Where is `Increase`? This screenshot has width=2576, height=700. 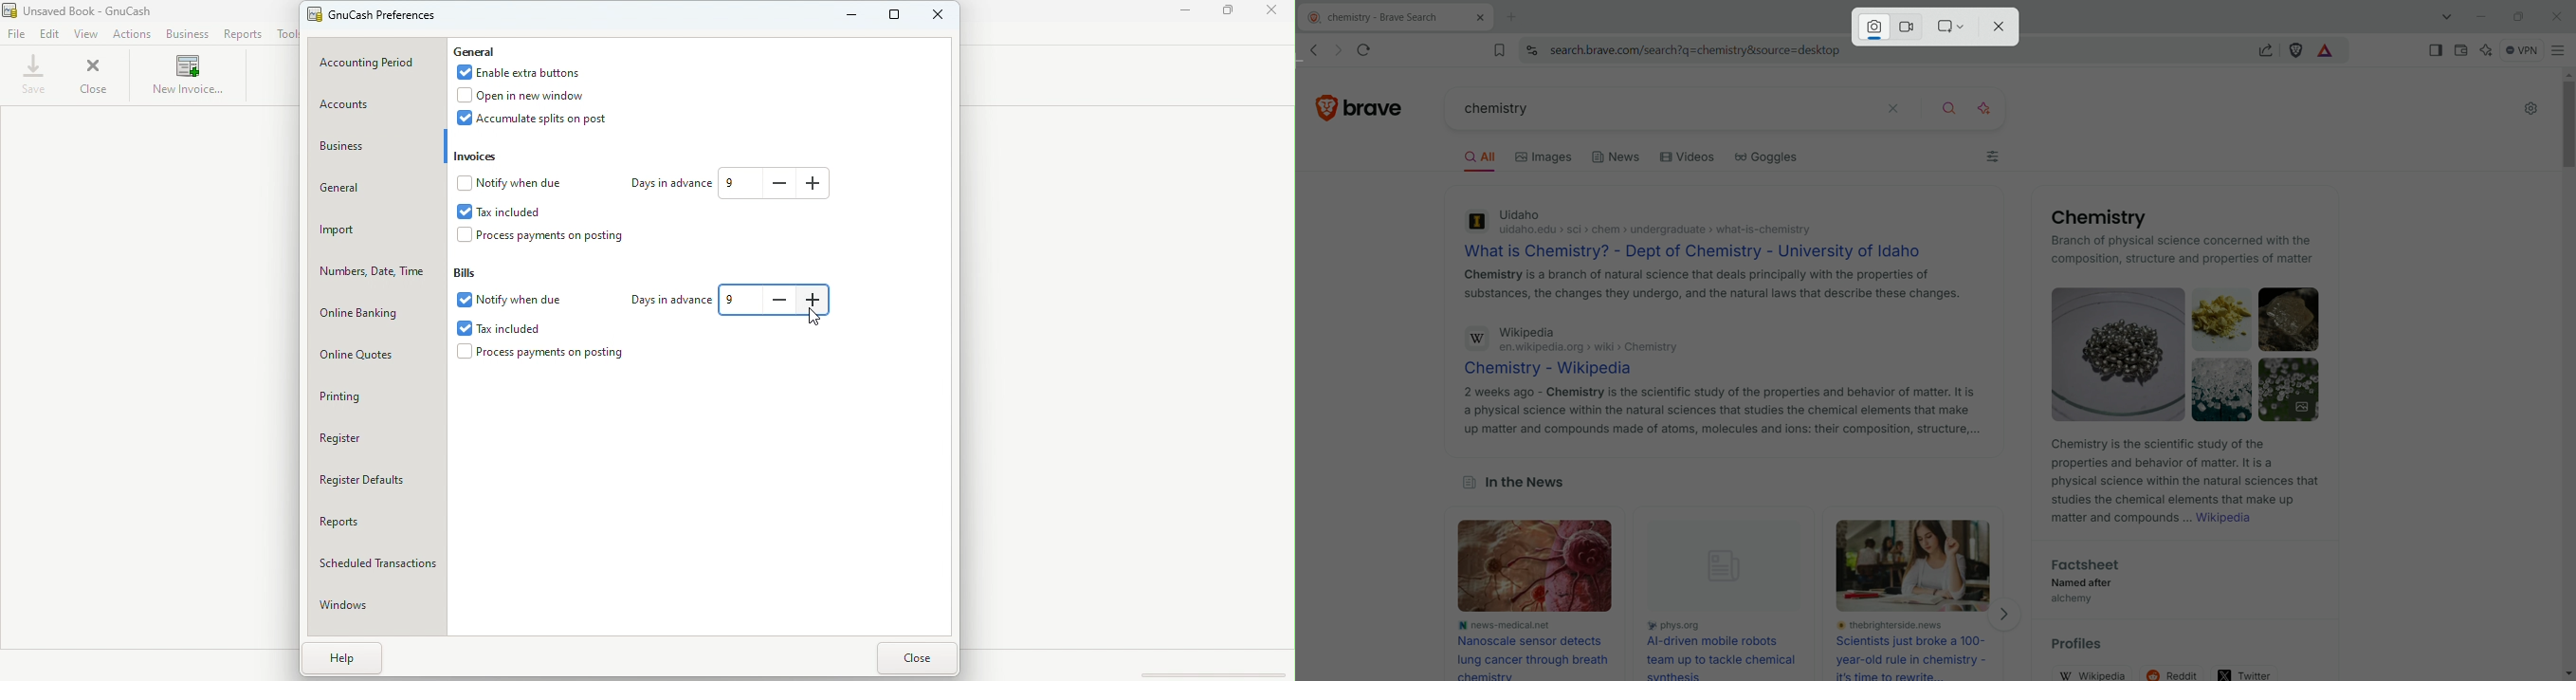
Increase is located at coordinates (816, 303).